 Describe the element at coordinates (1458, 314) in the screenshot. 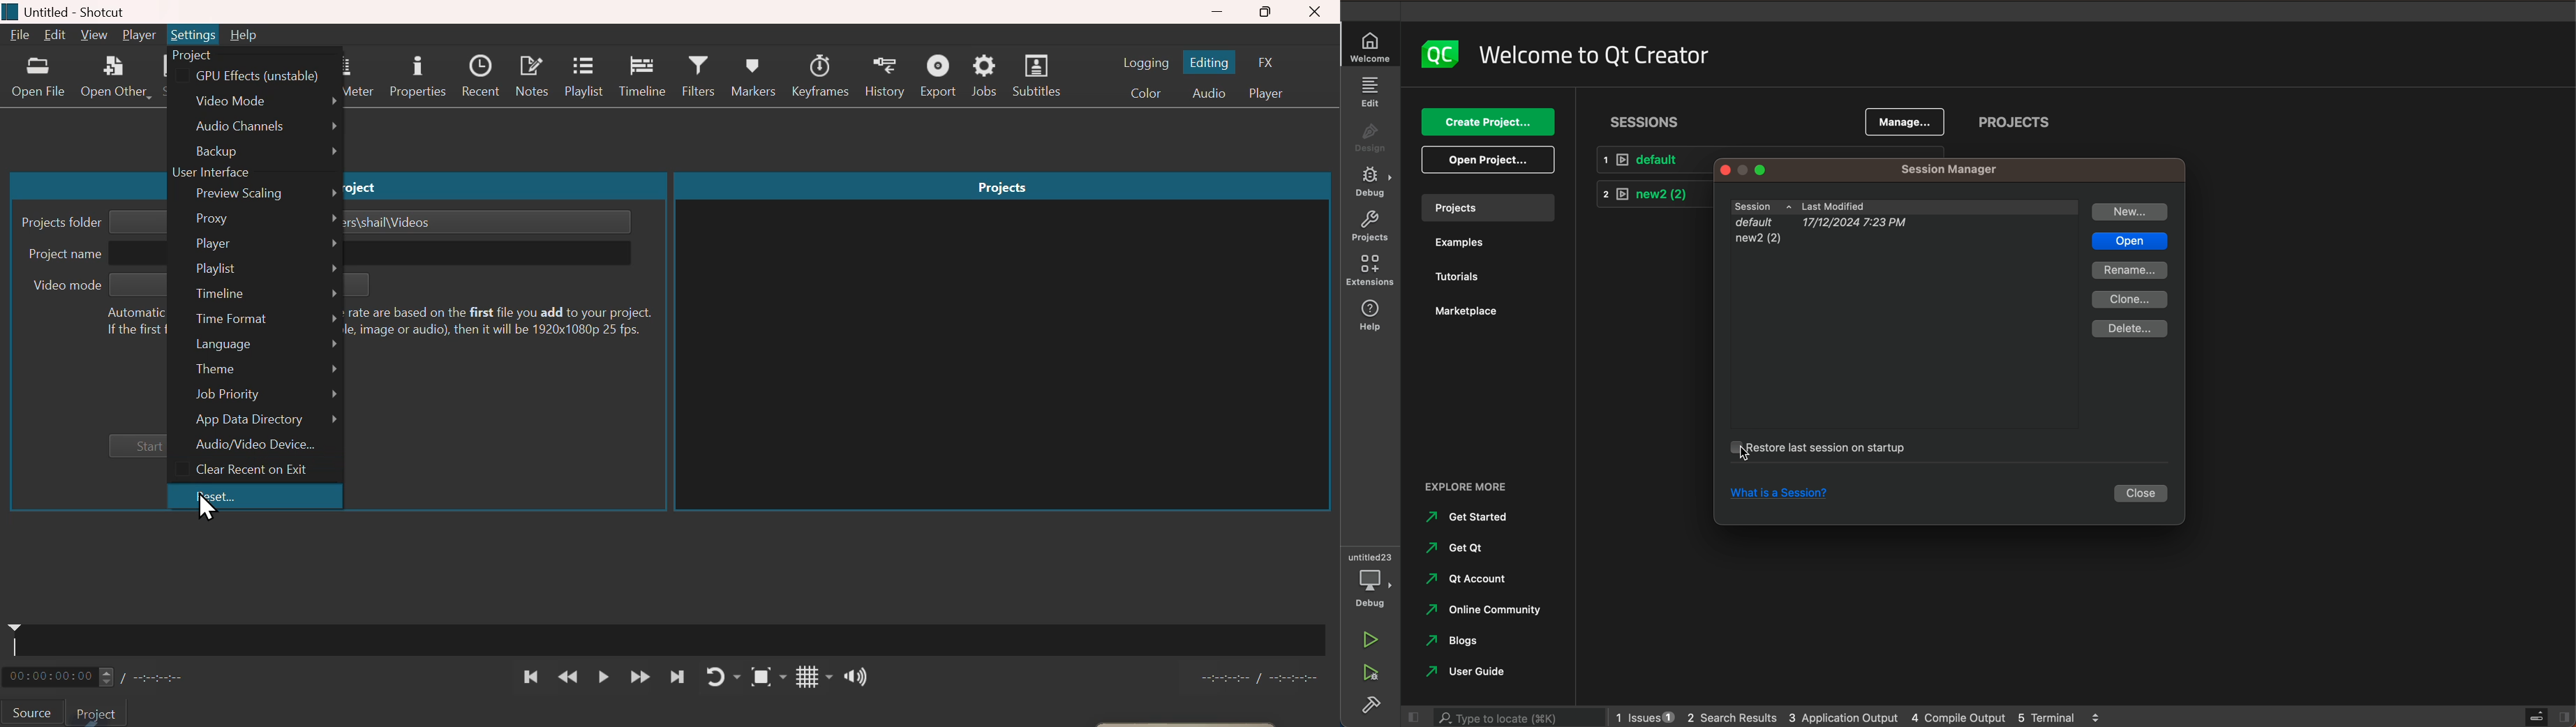

I see `marketplace` at that location.